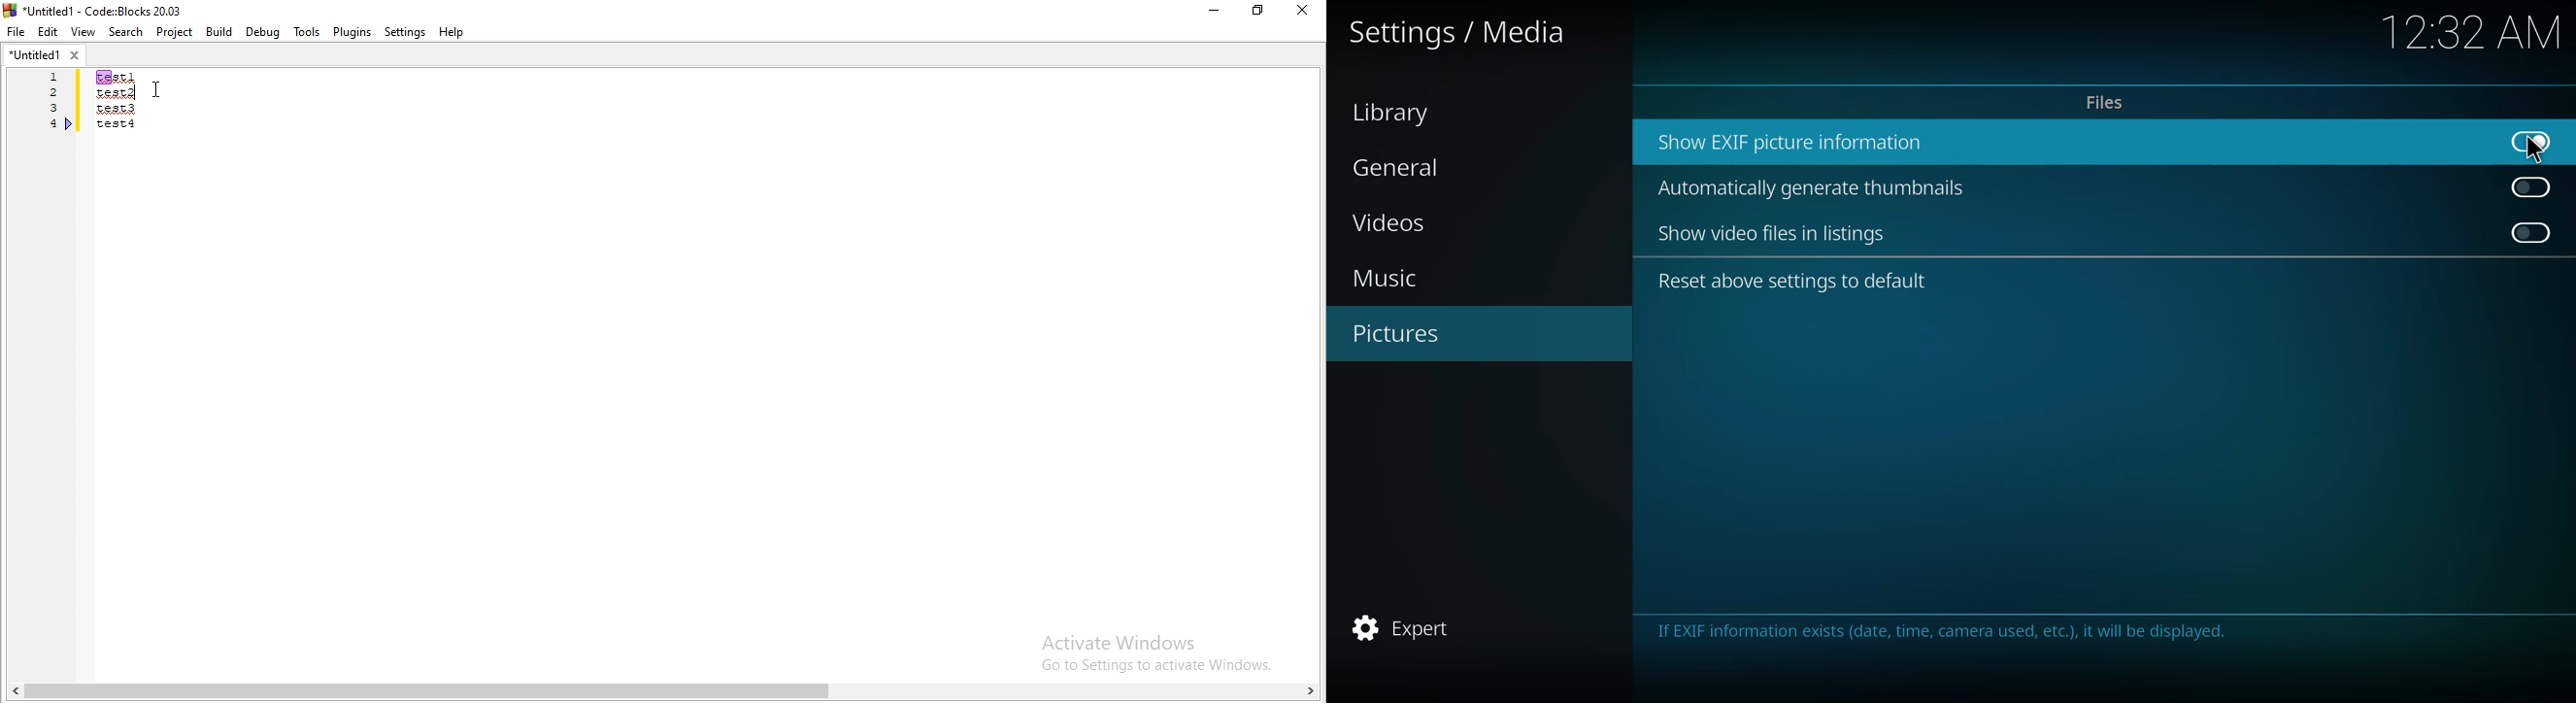 The height and width of the screenshot is (728, 2576). Describe the element at coordinates (1406, 332) in the screenshot. I see `pictures` at that location.